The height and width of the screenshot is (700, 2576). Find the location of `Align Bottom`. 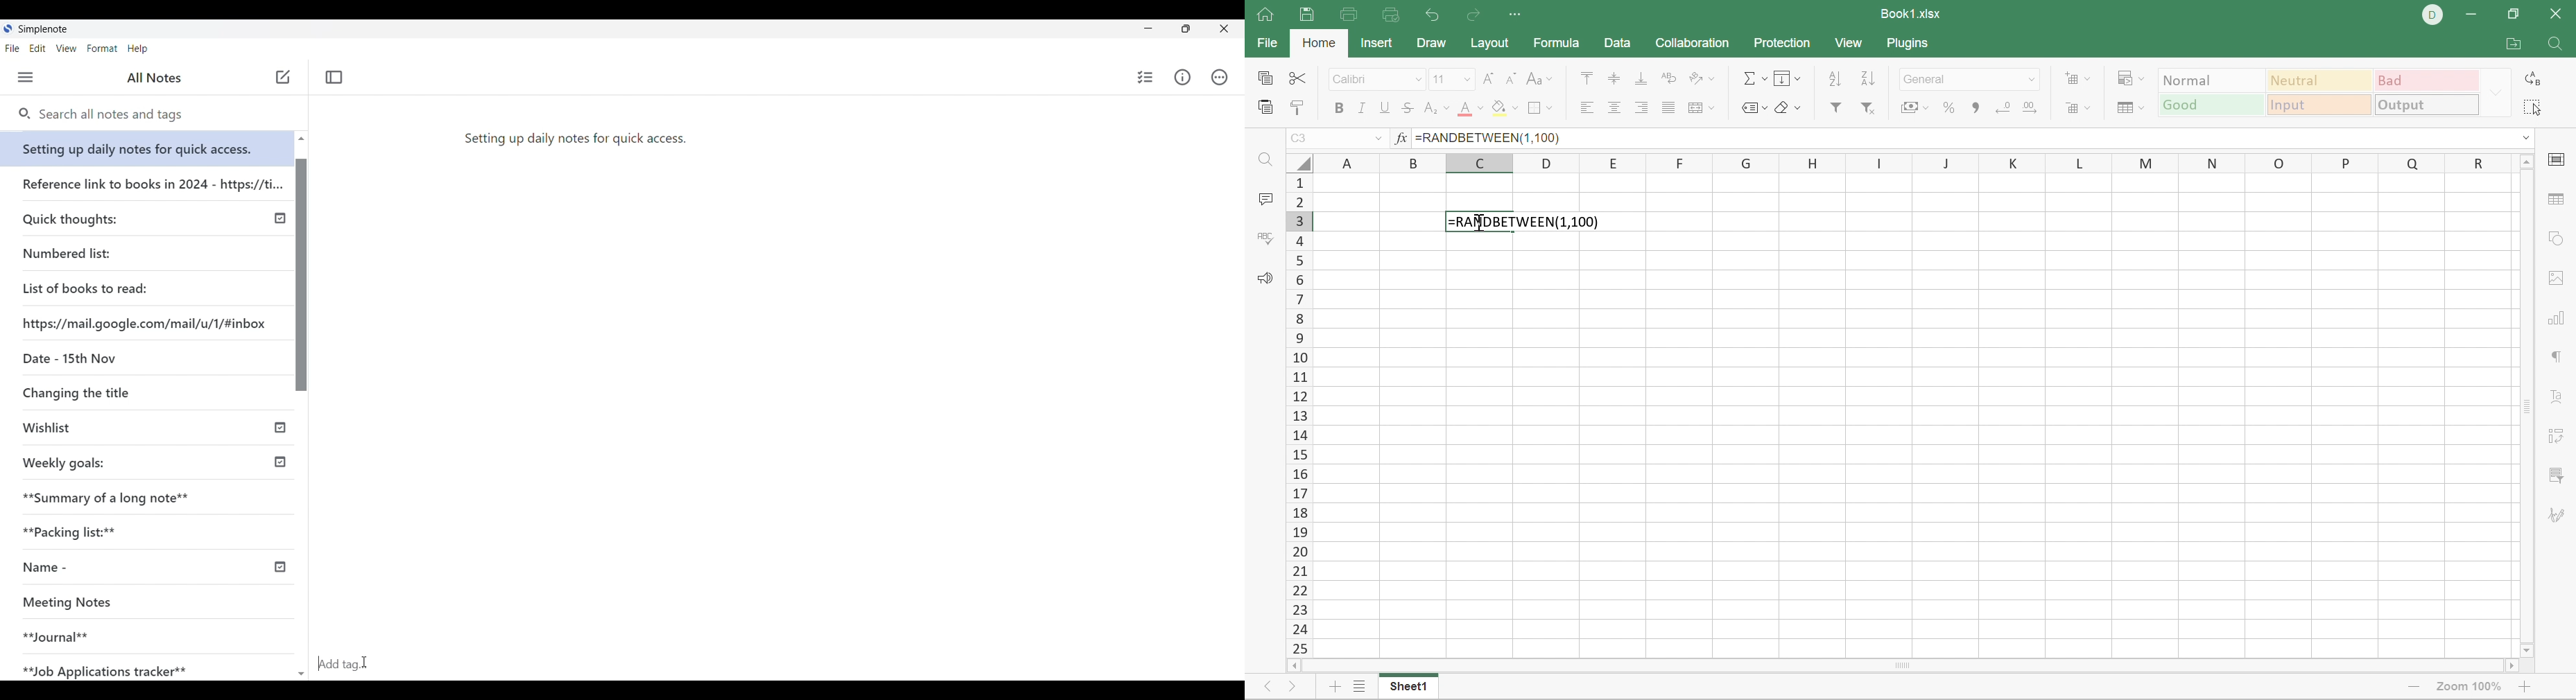

Align Bottom is located at coordinates (1639, 79).